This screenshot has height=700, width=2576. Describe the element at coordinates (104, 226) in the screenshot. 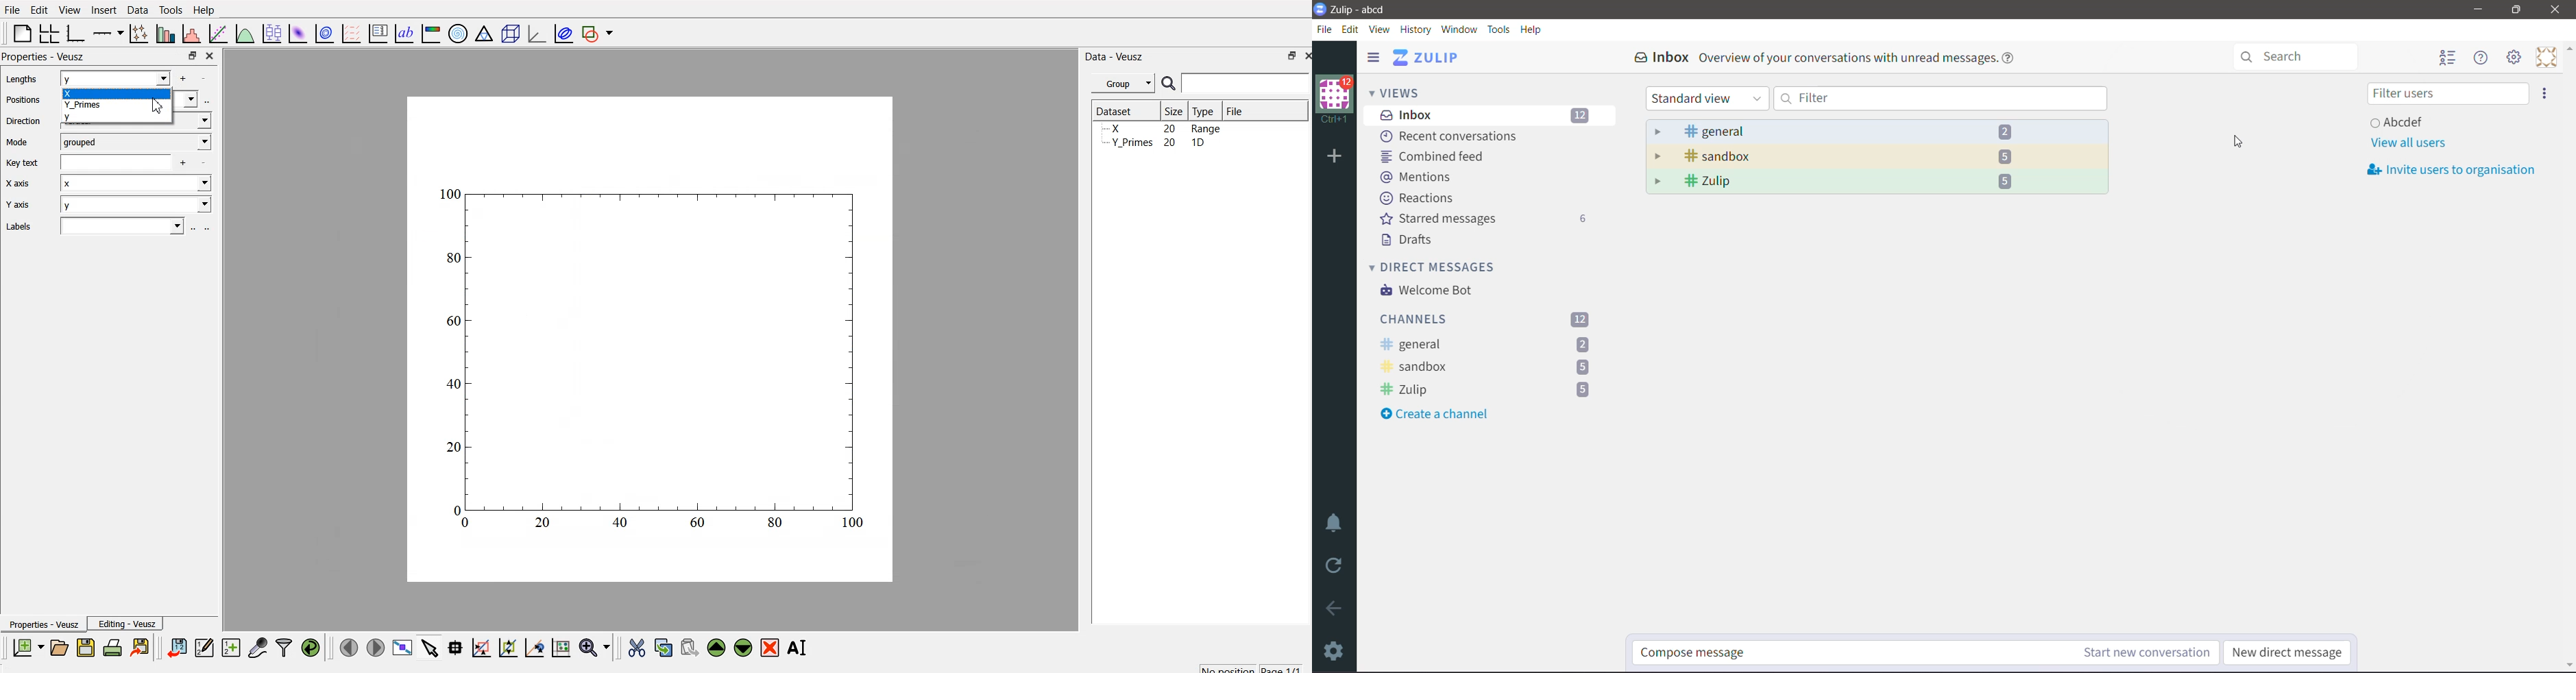

I see `Labels` at that location.